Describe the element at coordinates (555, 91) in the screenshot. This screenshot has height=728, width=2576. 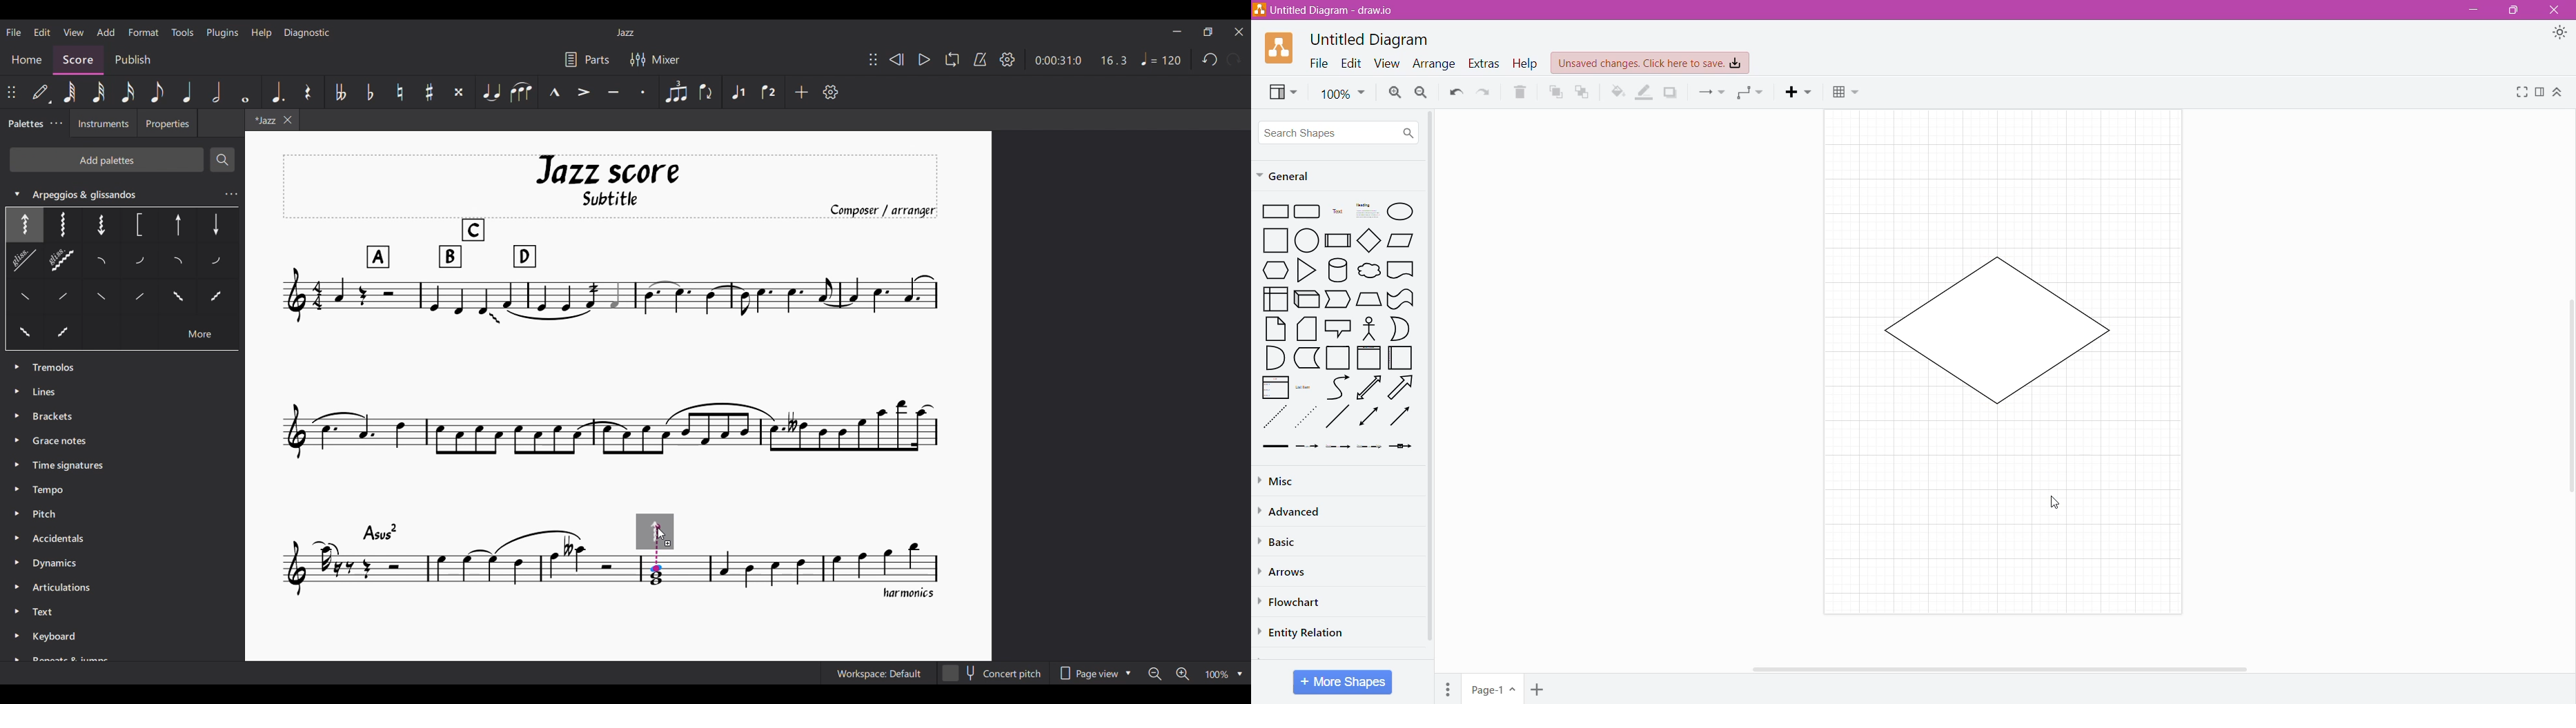
I see `Marcato` at that location.